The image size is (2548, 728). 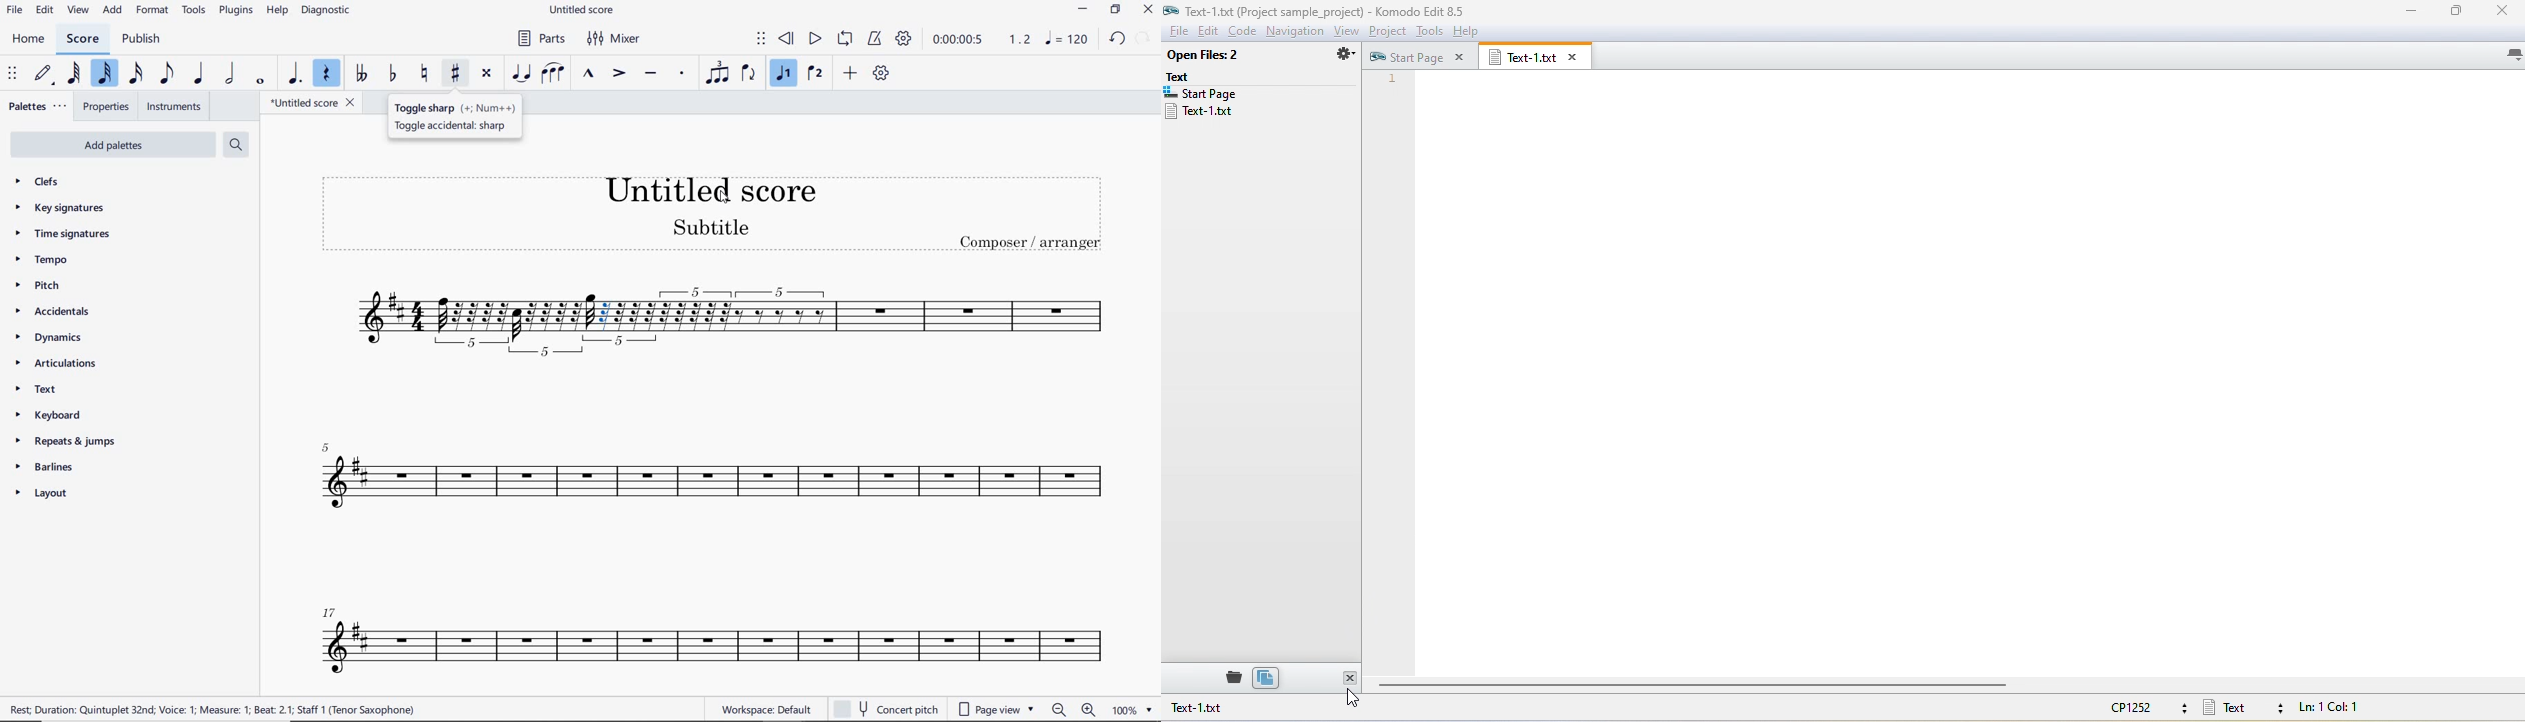 What do you see at coordinates (362, 72) in the screenshot?
I see `TOGGLE-DOUBLE FLAT` at bounding box center [362, 72].